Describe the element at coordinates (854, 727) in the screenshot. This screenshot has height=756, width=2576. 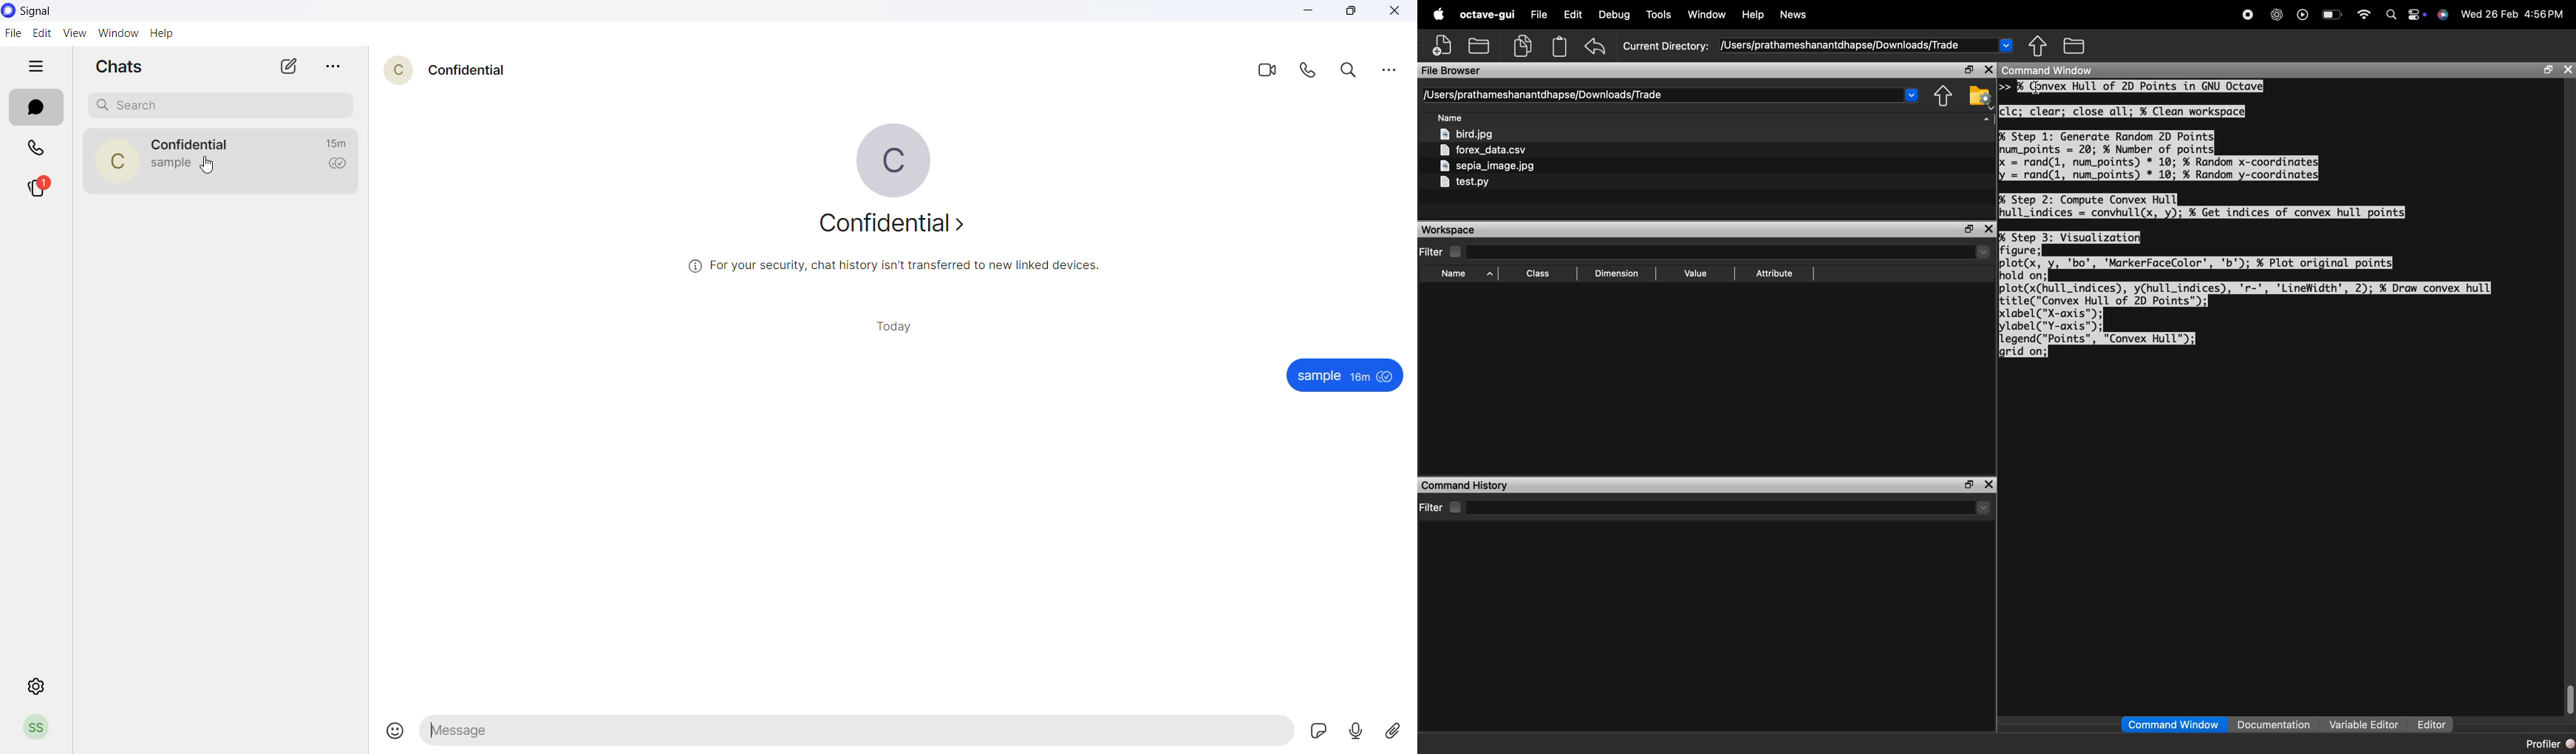
I see `message` at that location.